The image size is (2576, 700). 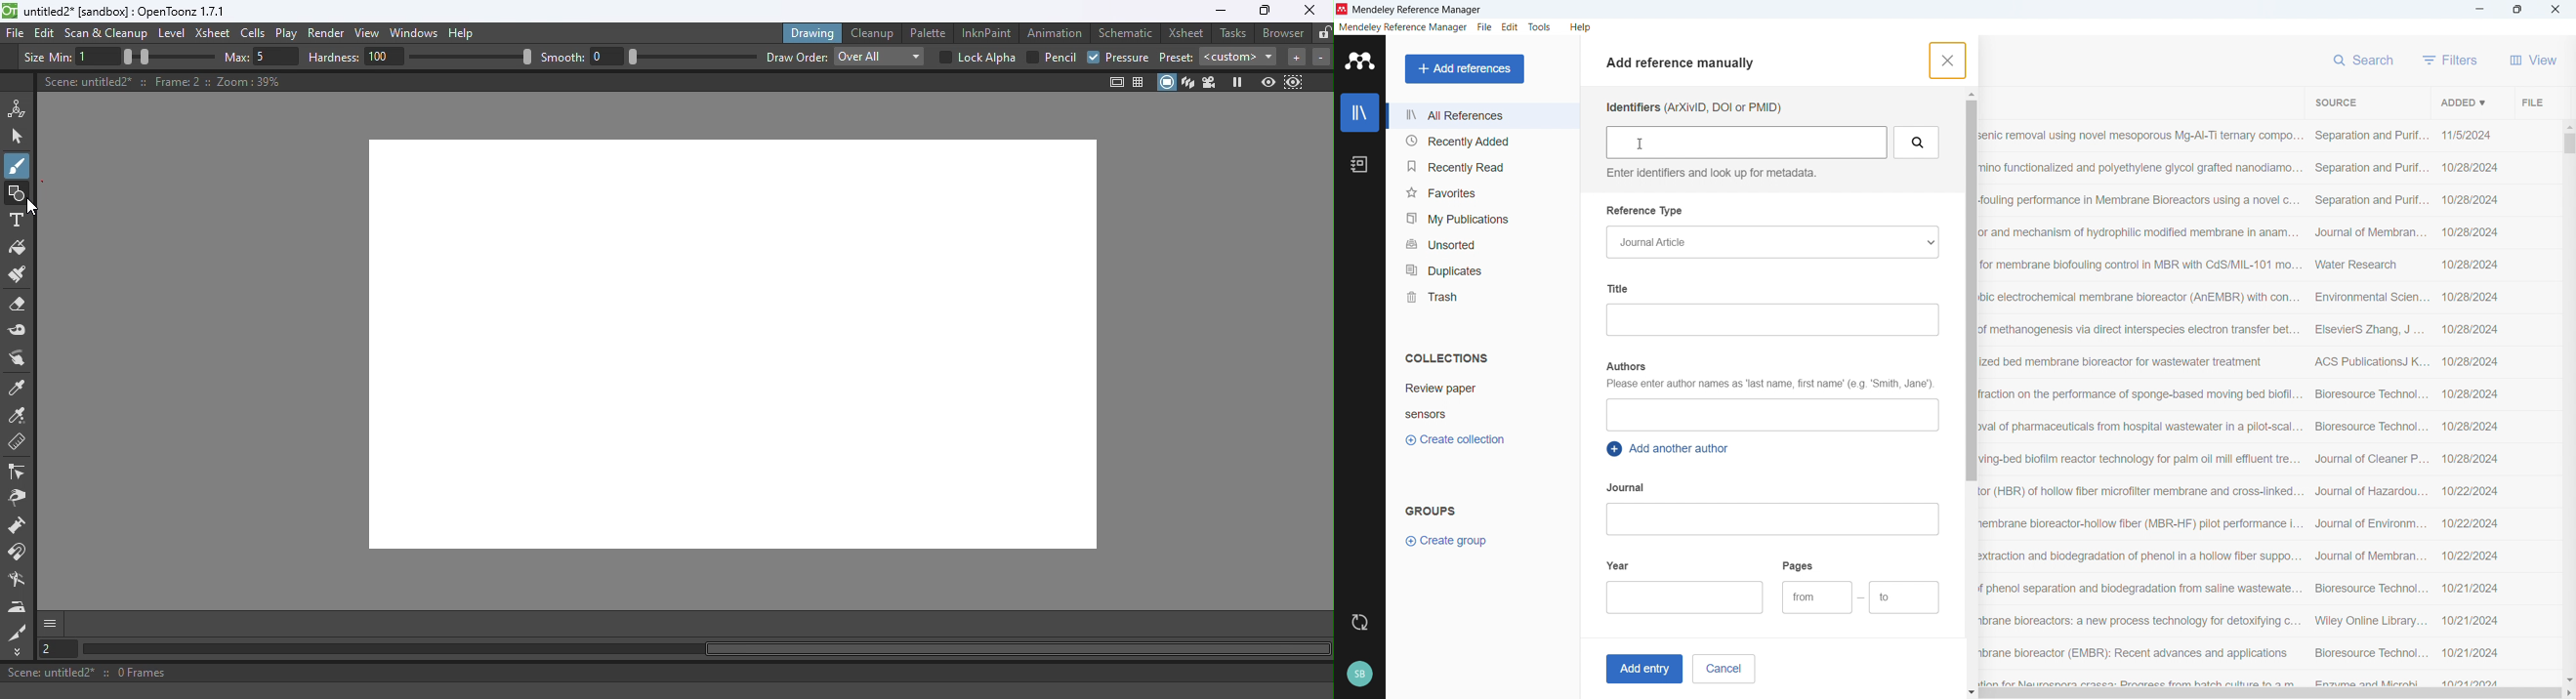 I want to click on Add authors , so click(x=1772, y=415).